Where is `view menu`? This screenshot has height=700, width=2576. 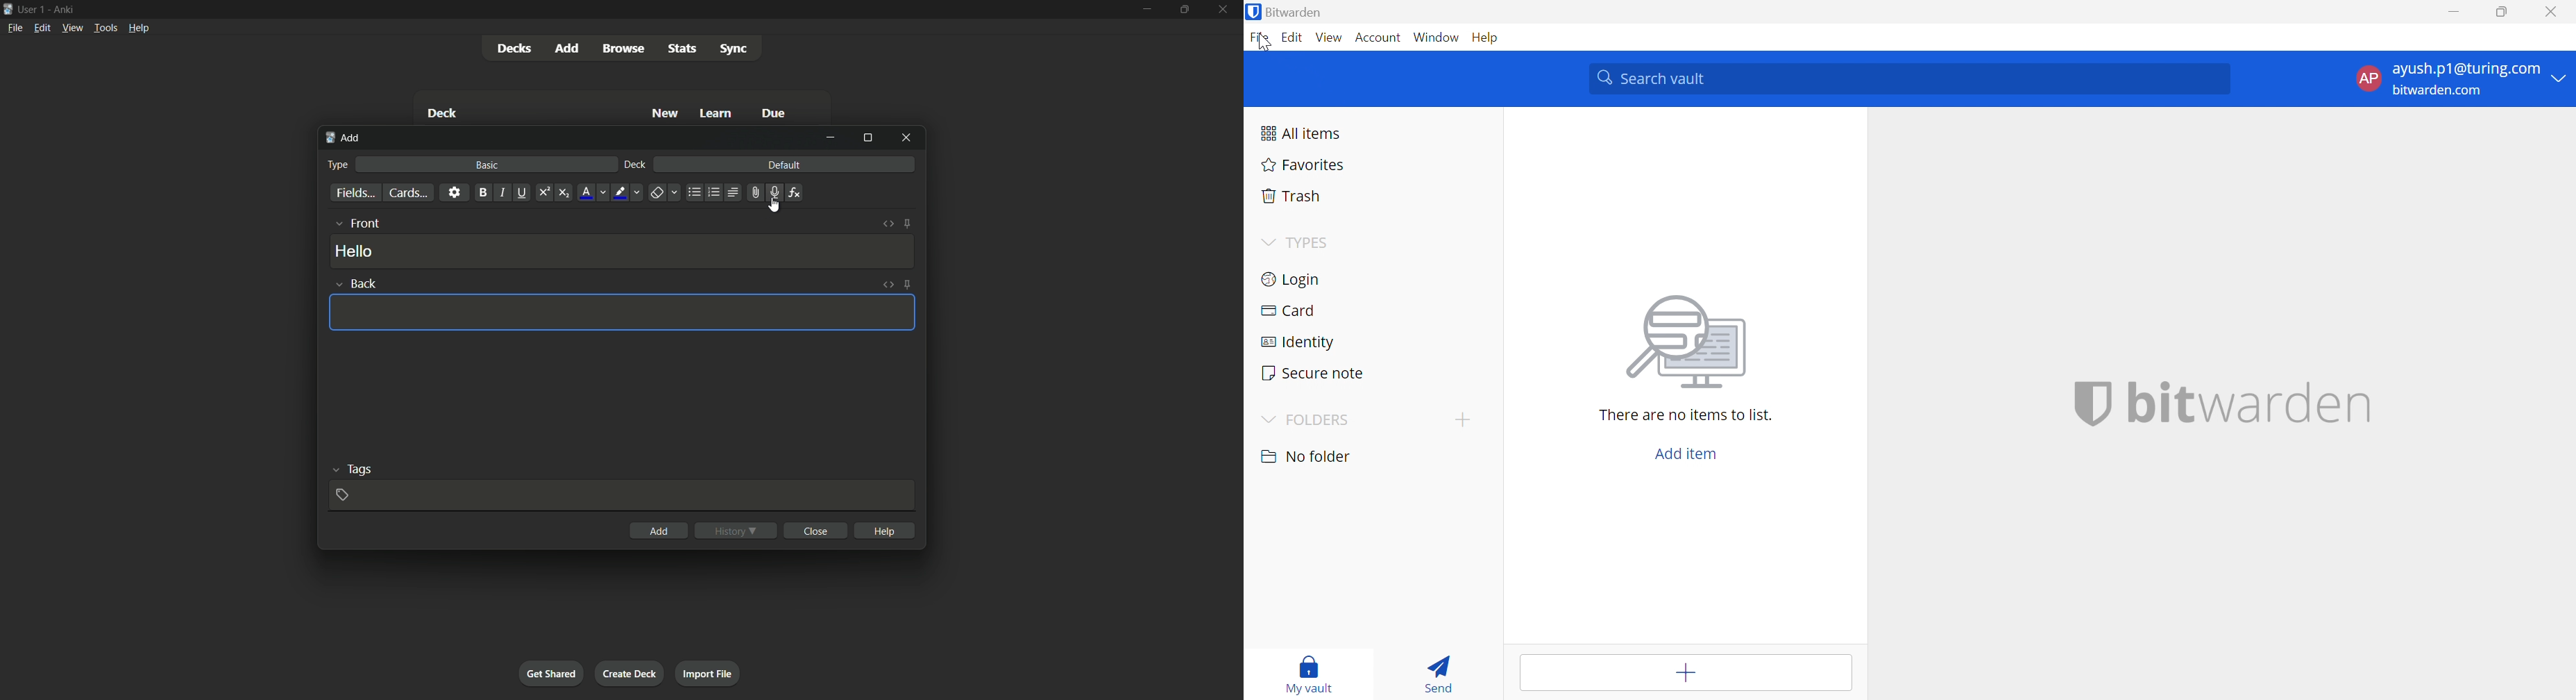 view menu is located at coordinates (72, 28).